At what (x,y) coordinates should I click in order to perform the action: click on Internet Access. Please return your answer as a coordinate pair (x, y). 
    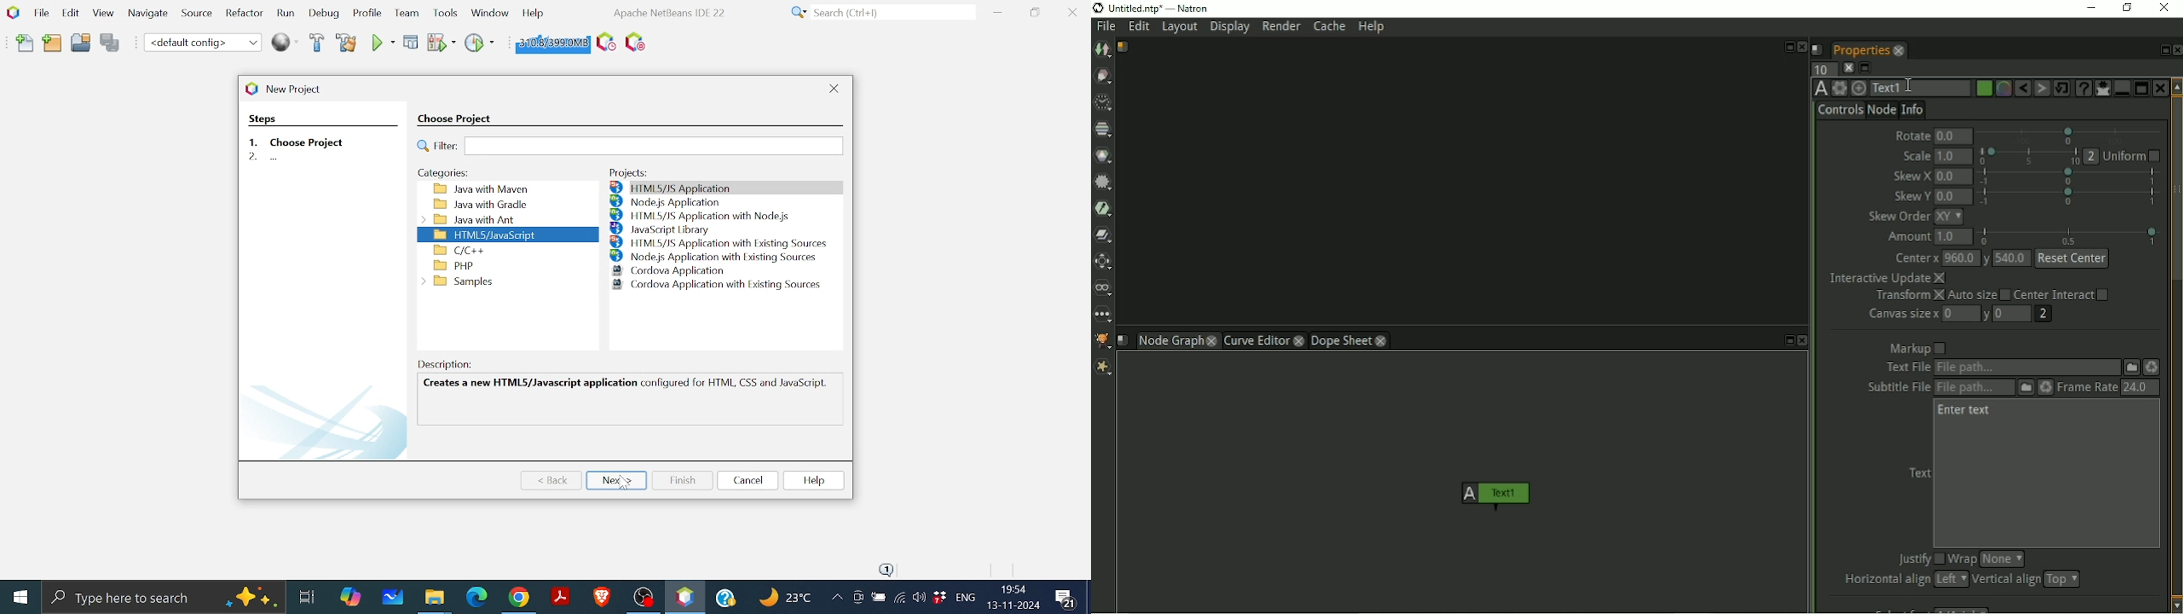
    Looking at the image, I should click on (898, 595).